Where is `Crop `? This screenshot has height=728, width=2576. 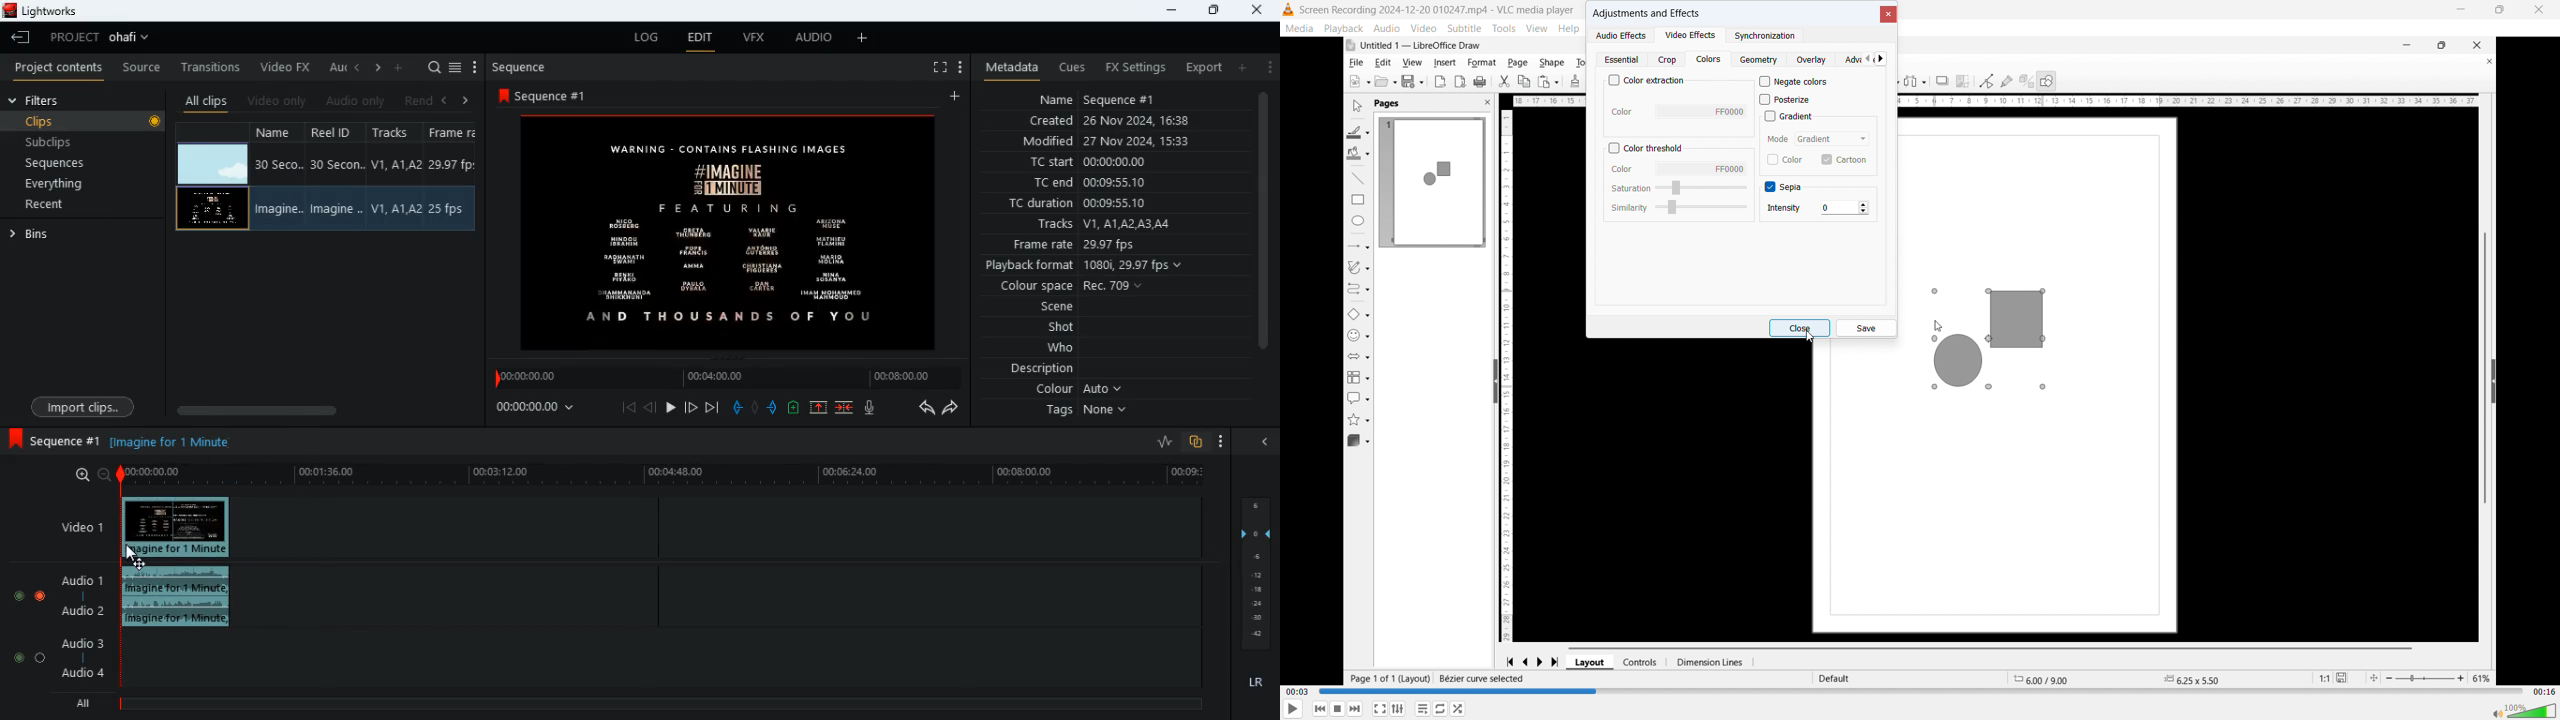 Crop  is located at coordinates (1666, 60).